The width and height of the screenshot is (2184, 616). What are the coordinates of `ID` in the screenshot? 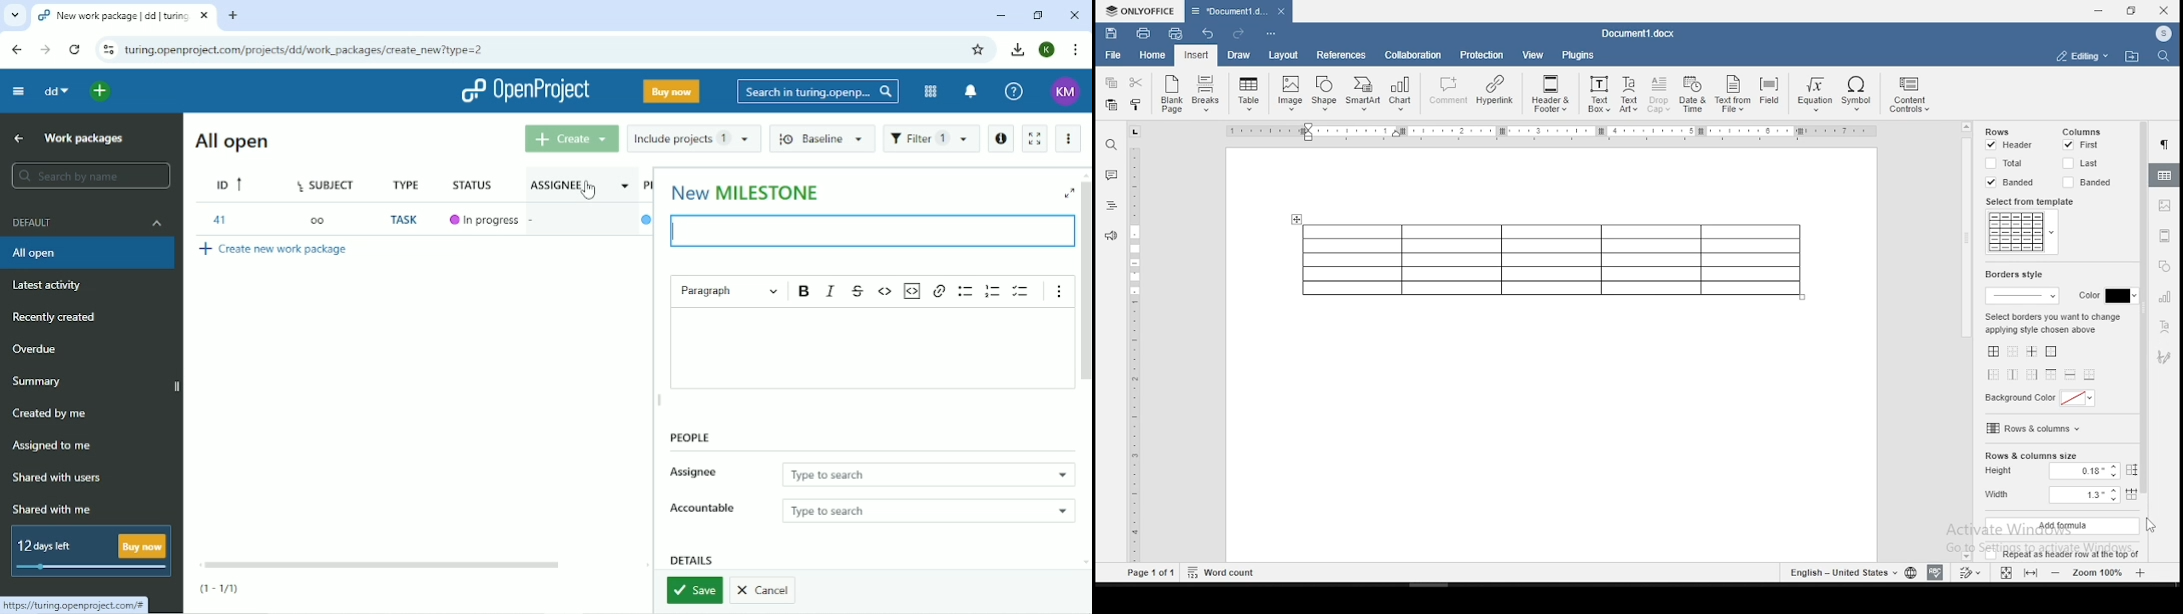 It's located at (231, 184).